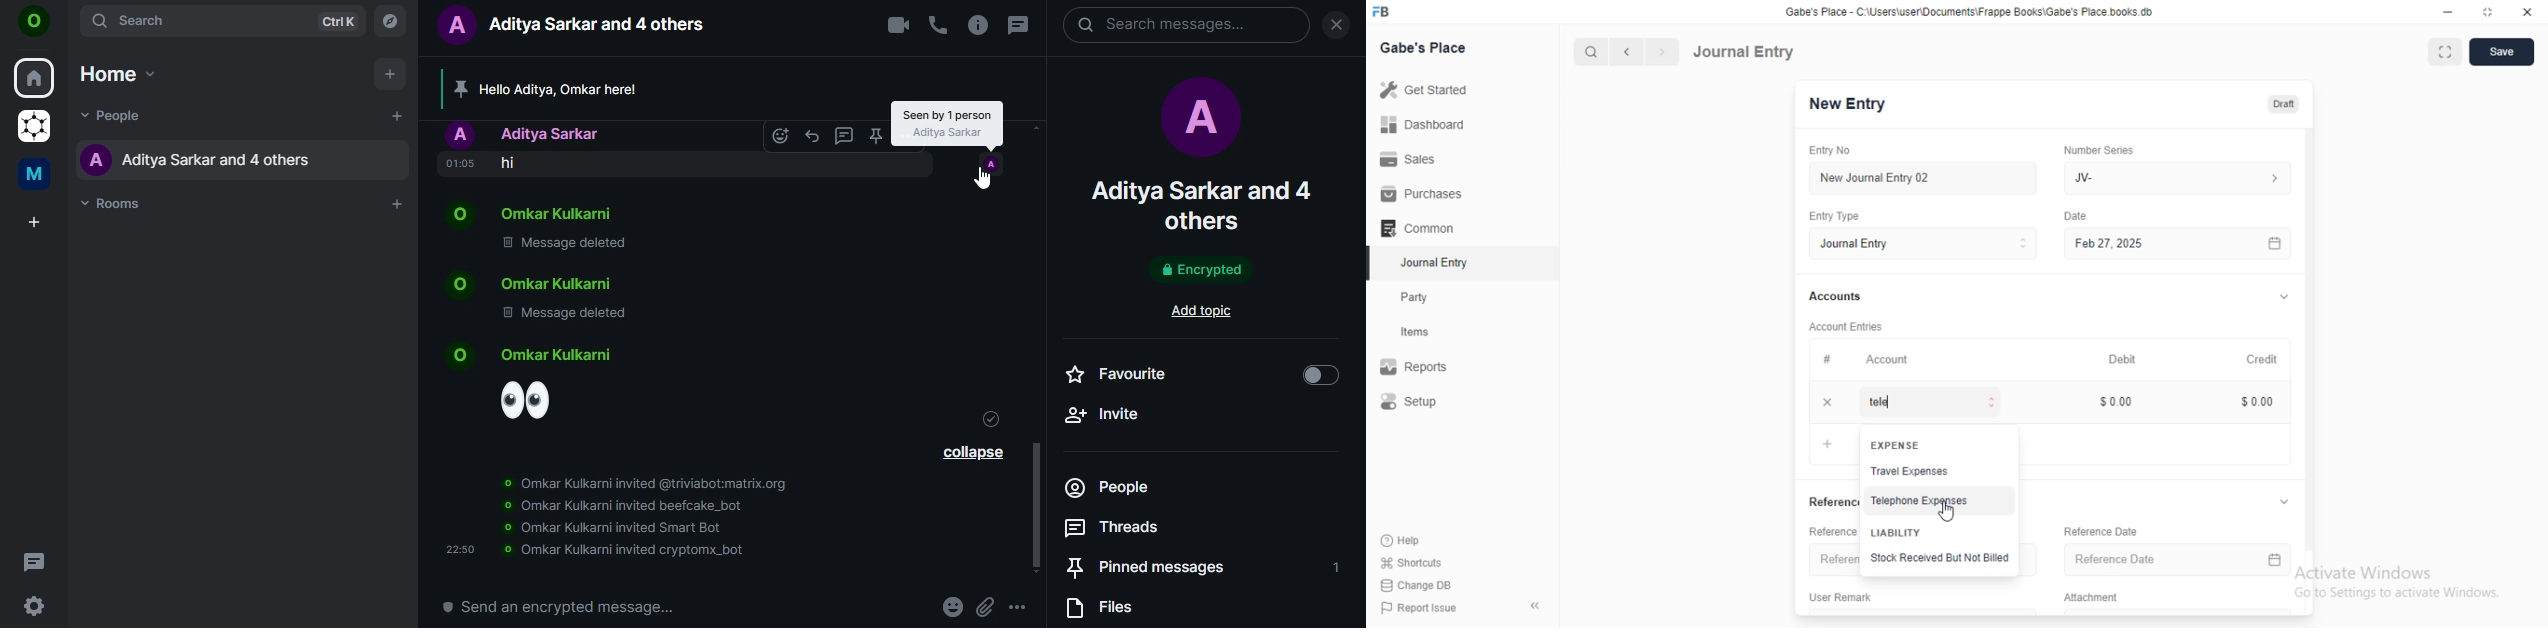 The image size is (2548, 644). What do you see at coordinates (1627, 53) in the screenshot?
I see `Previous` at bounding box center [1627, 53].